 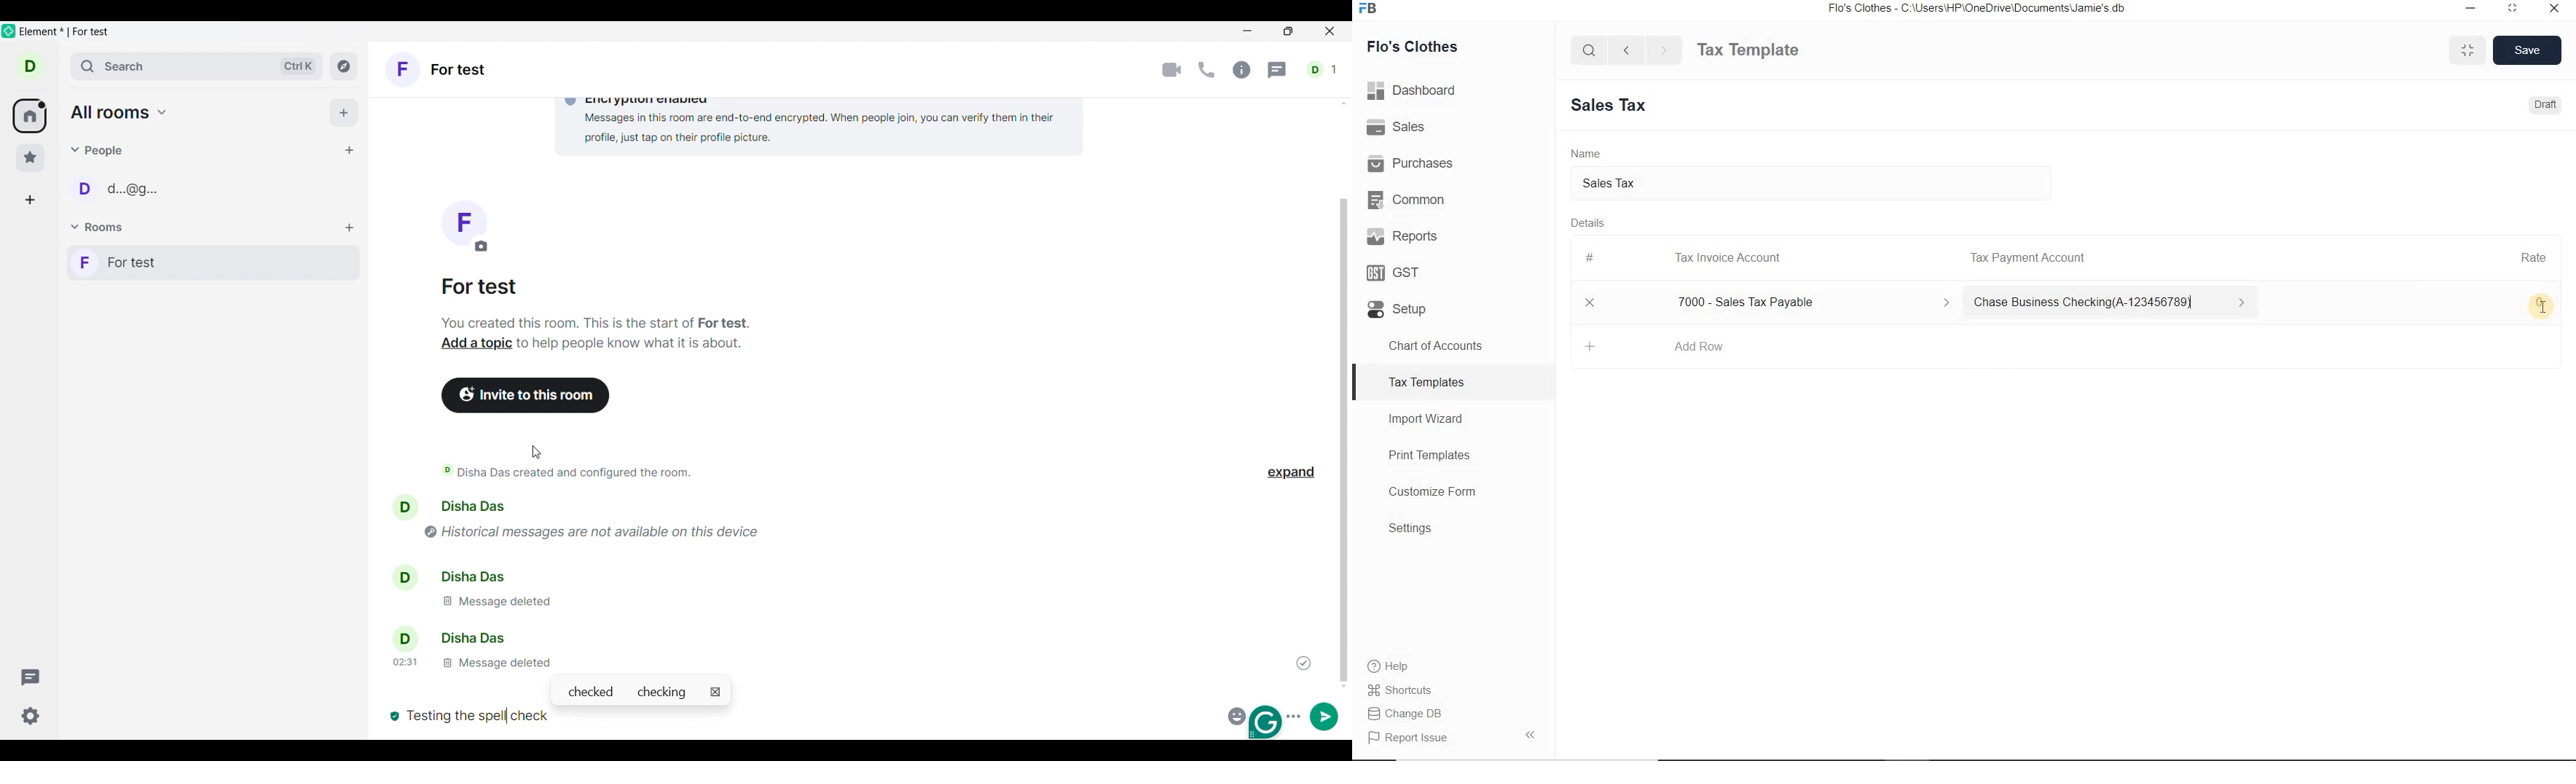 What do you see at coordinates (9, 30) in the screenshot?
I see `Software logo` at bounding box center [9, 30].